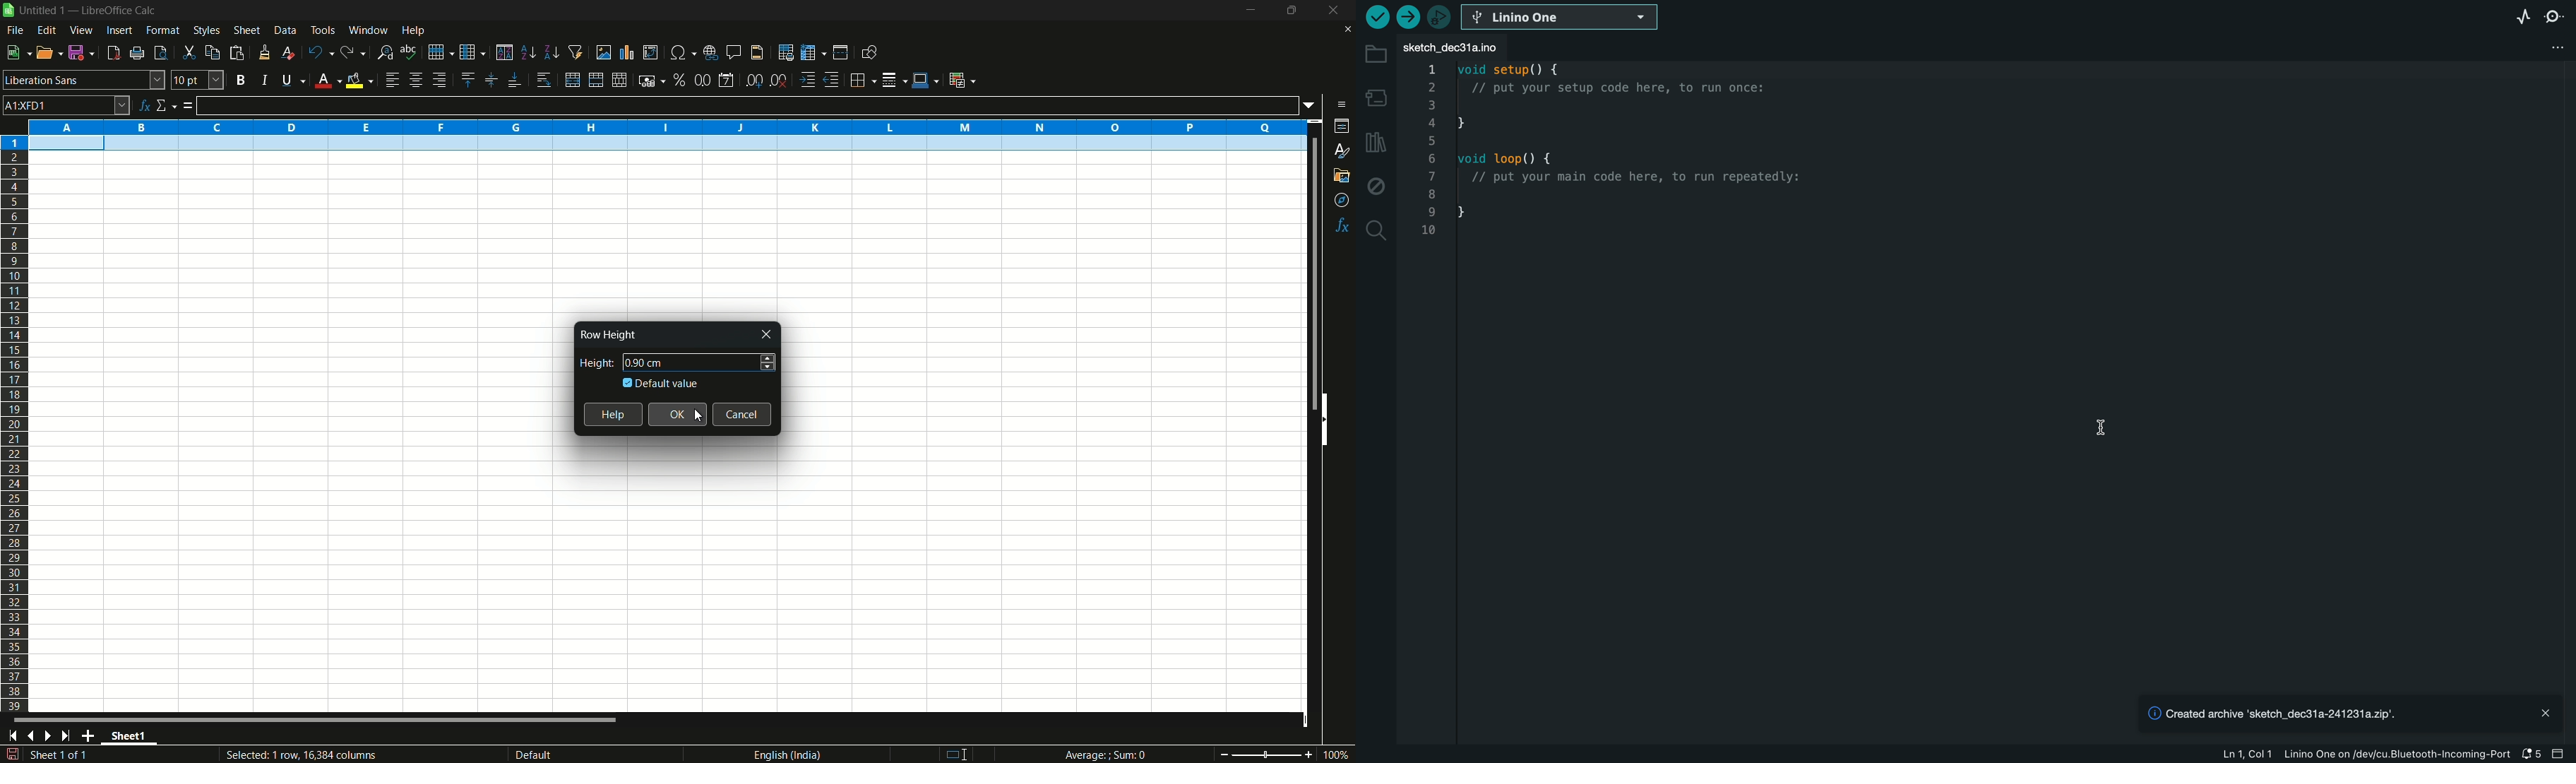 The height and width of the screenshot is (784, 2576). Describe the element at coordinates (925, 78) in the screenshot. I see `border color` at that location.